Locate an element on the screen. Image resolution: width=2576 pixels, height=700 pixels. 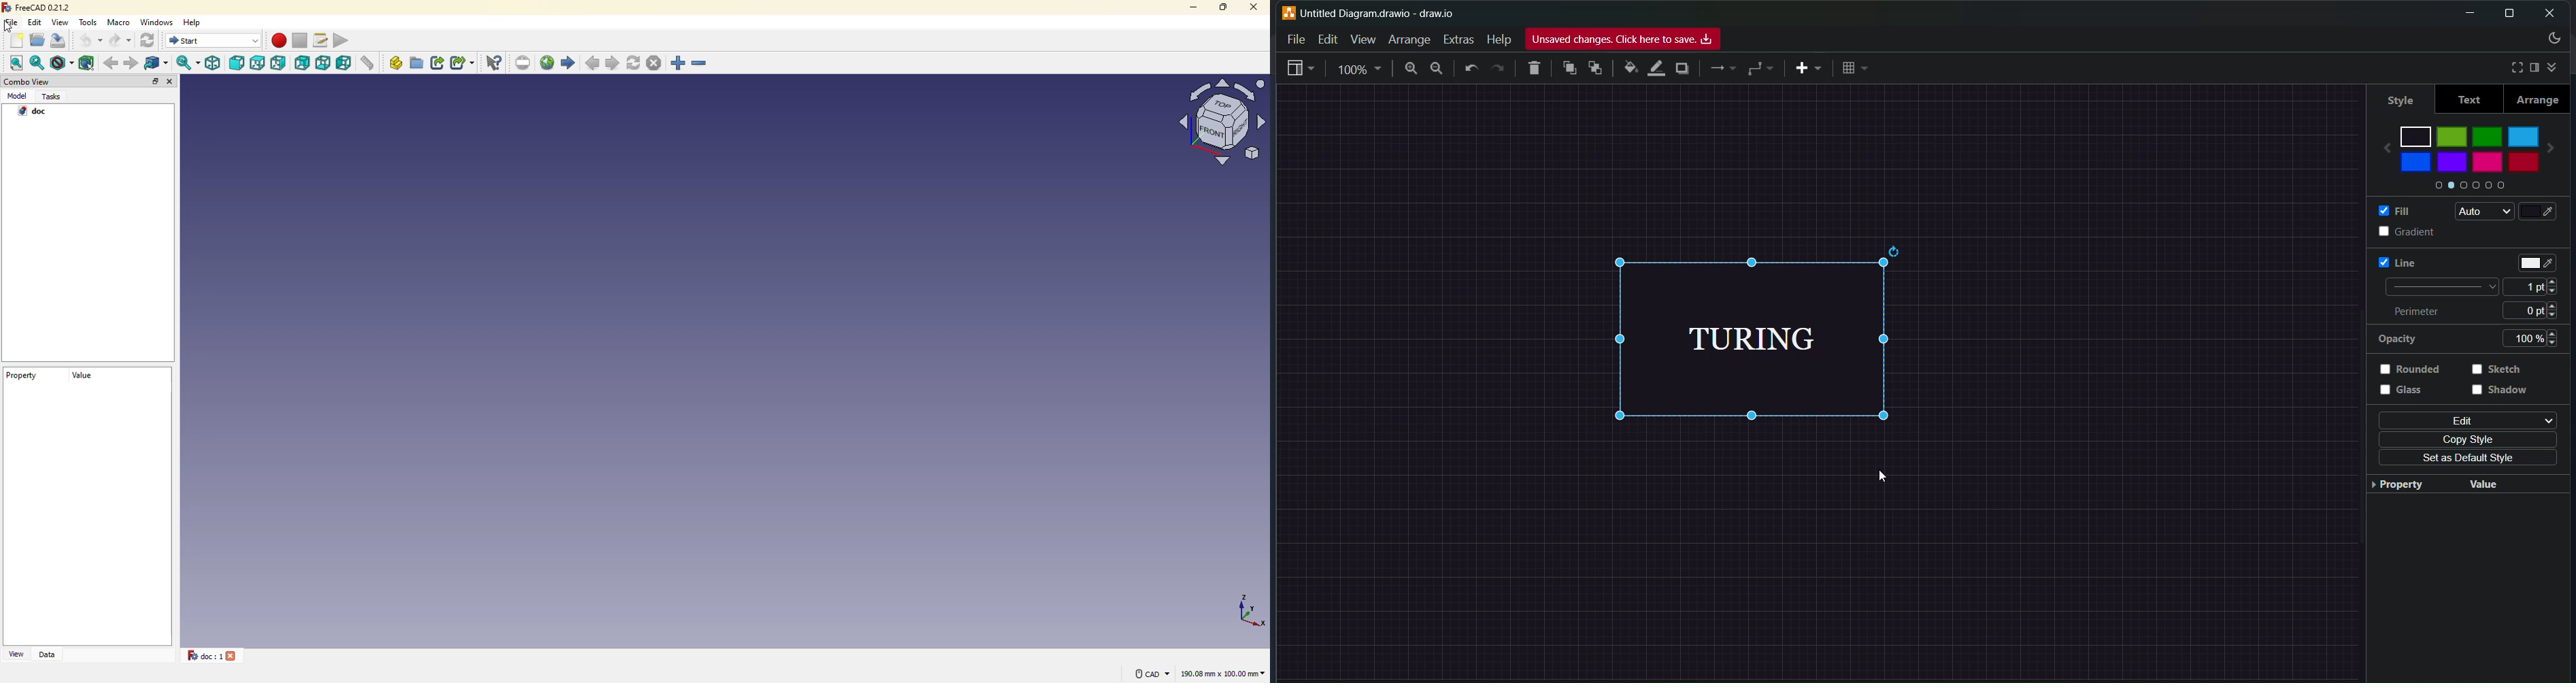
back is located at coordinates (109, 63).